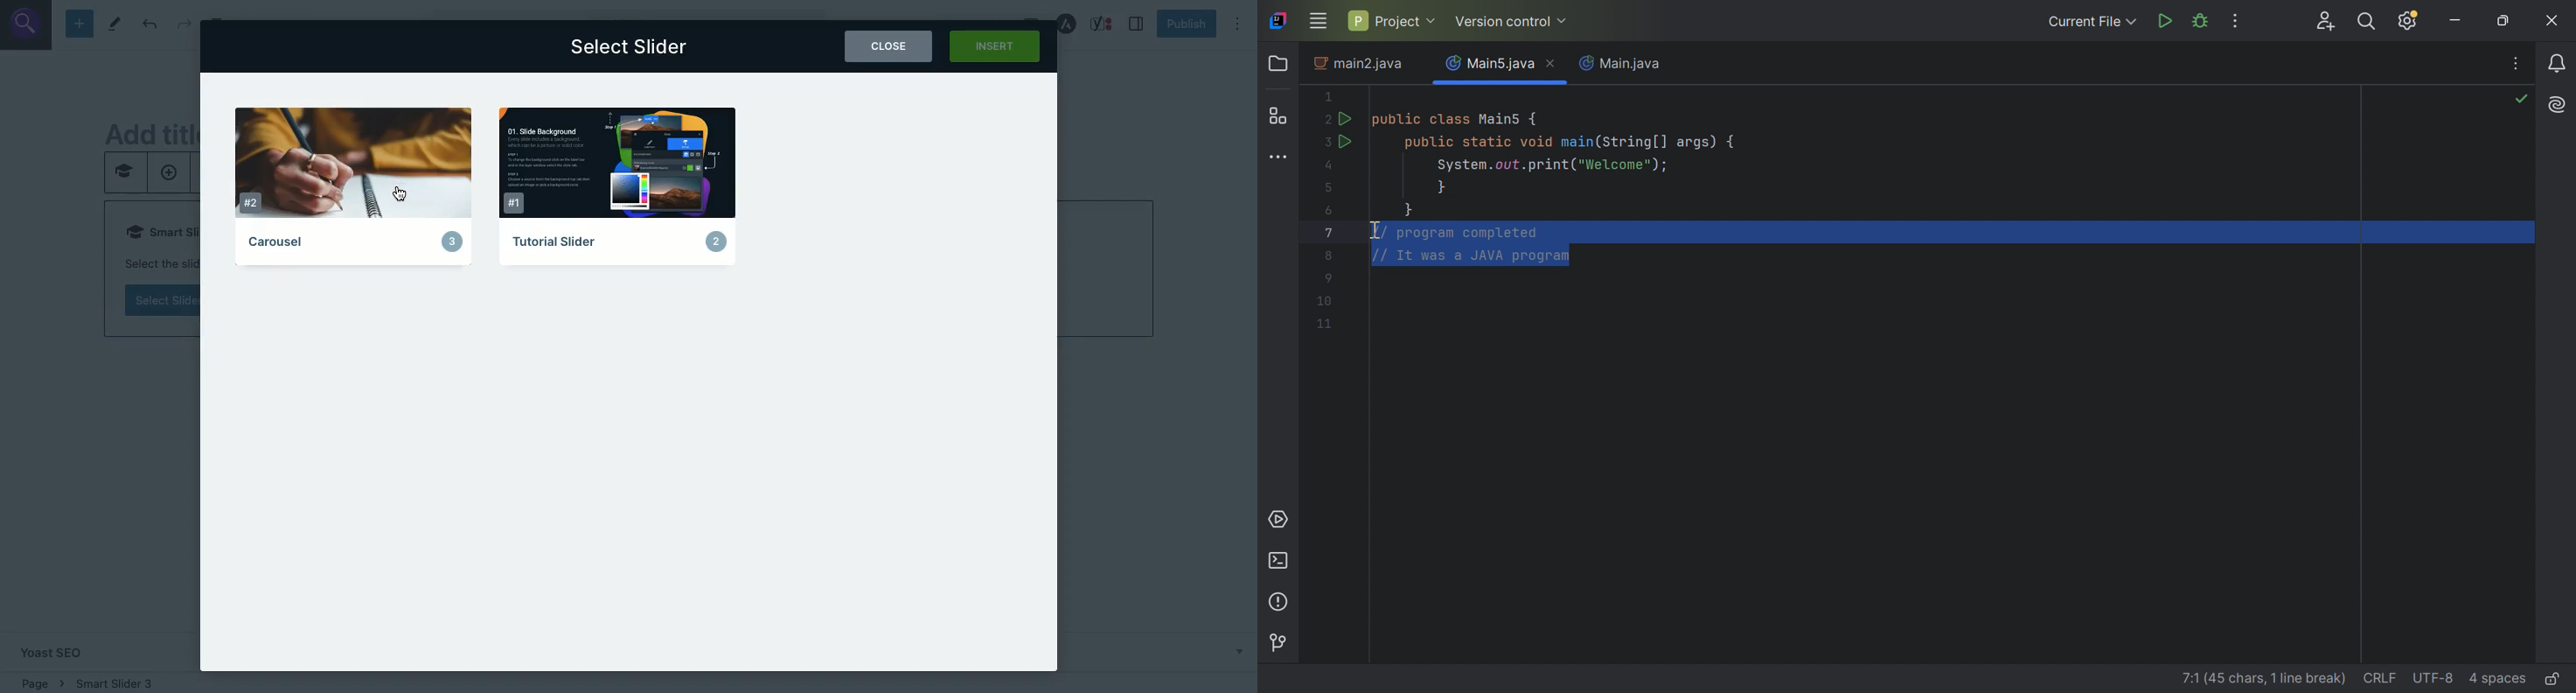  Describe the element at coordinates (888, 47) in the screenshot. I see `Close` at that location.